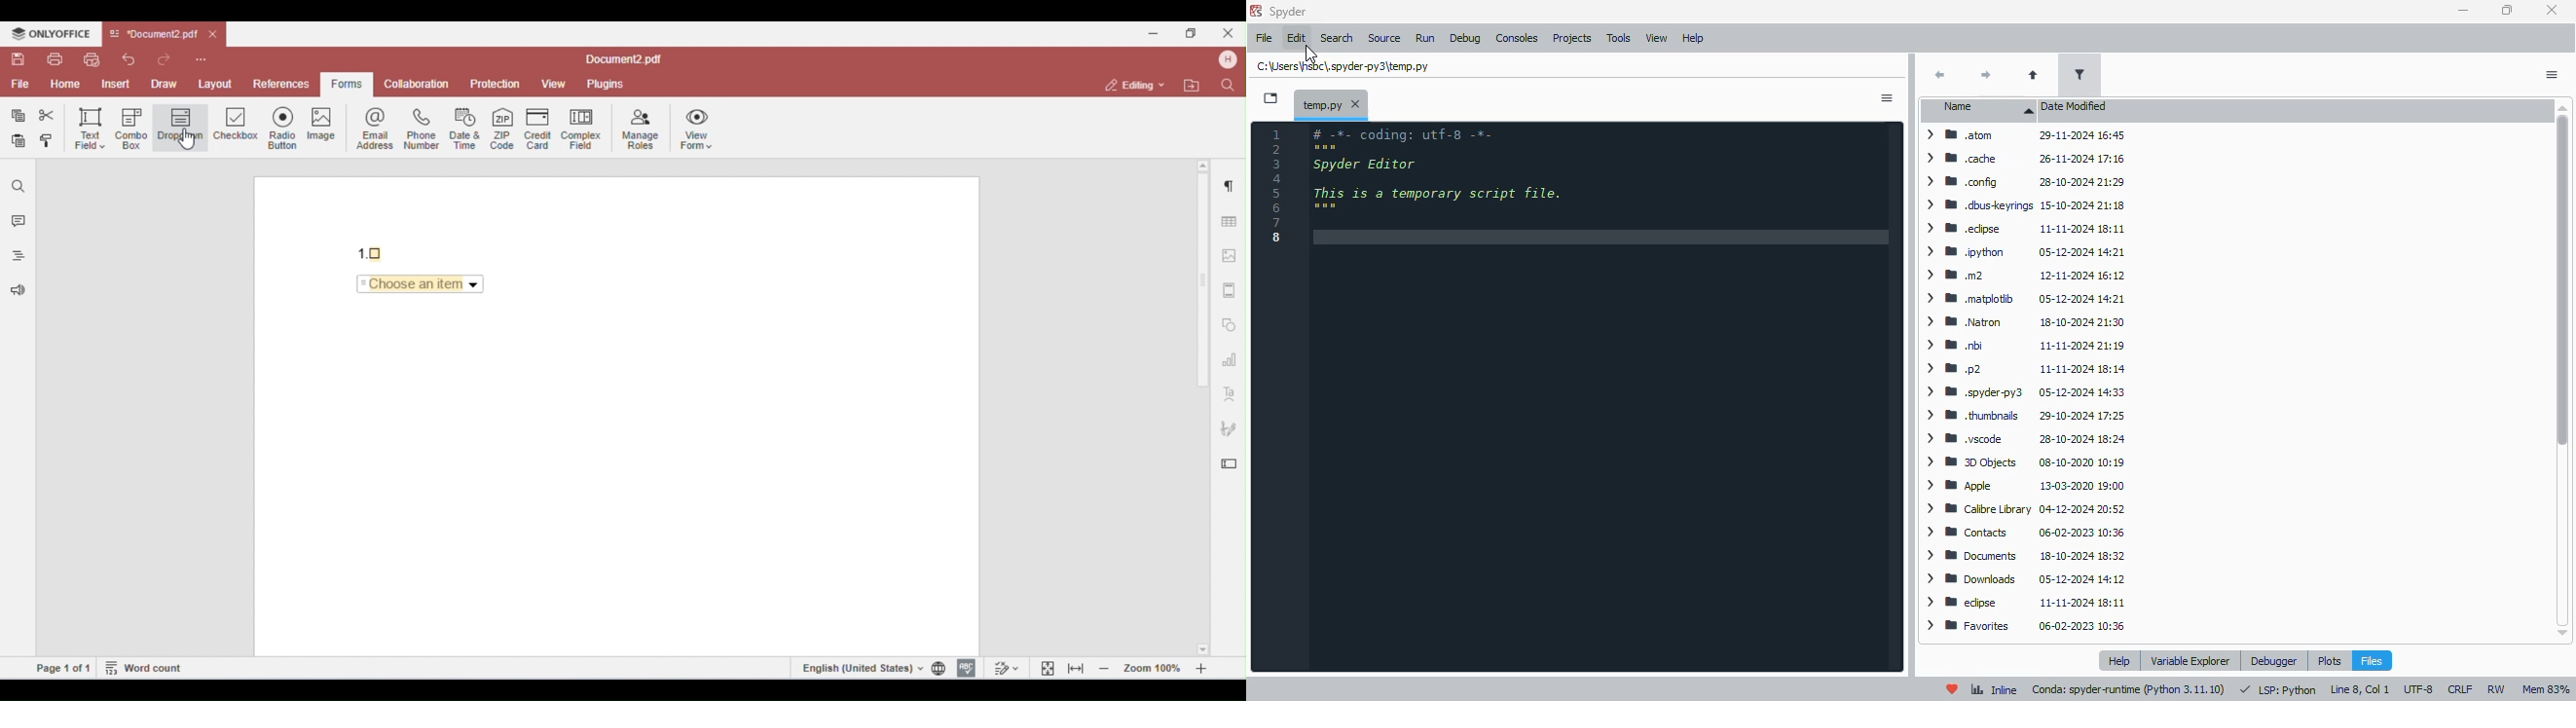 This screenshot has height=728, width=2576. I want to click on > BW Natron 18-10-2024 21:30, so click(2022, 322).